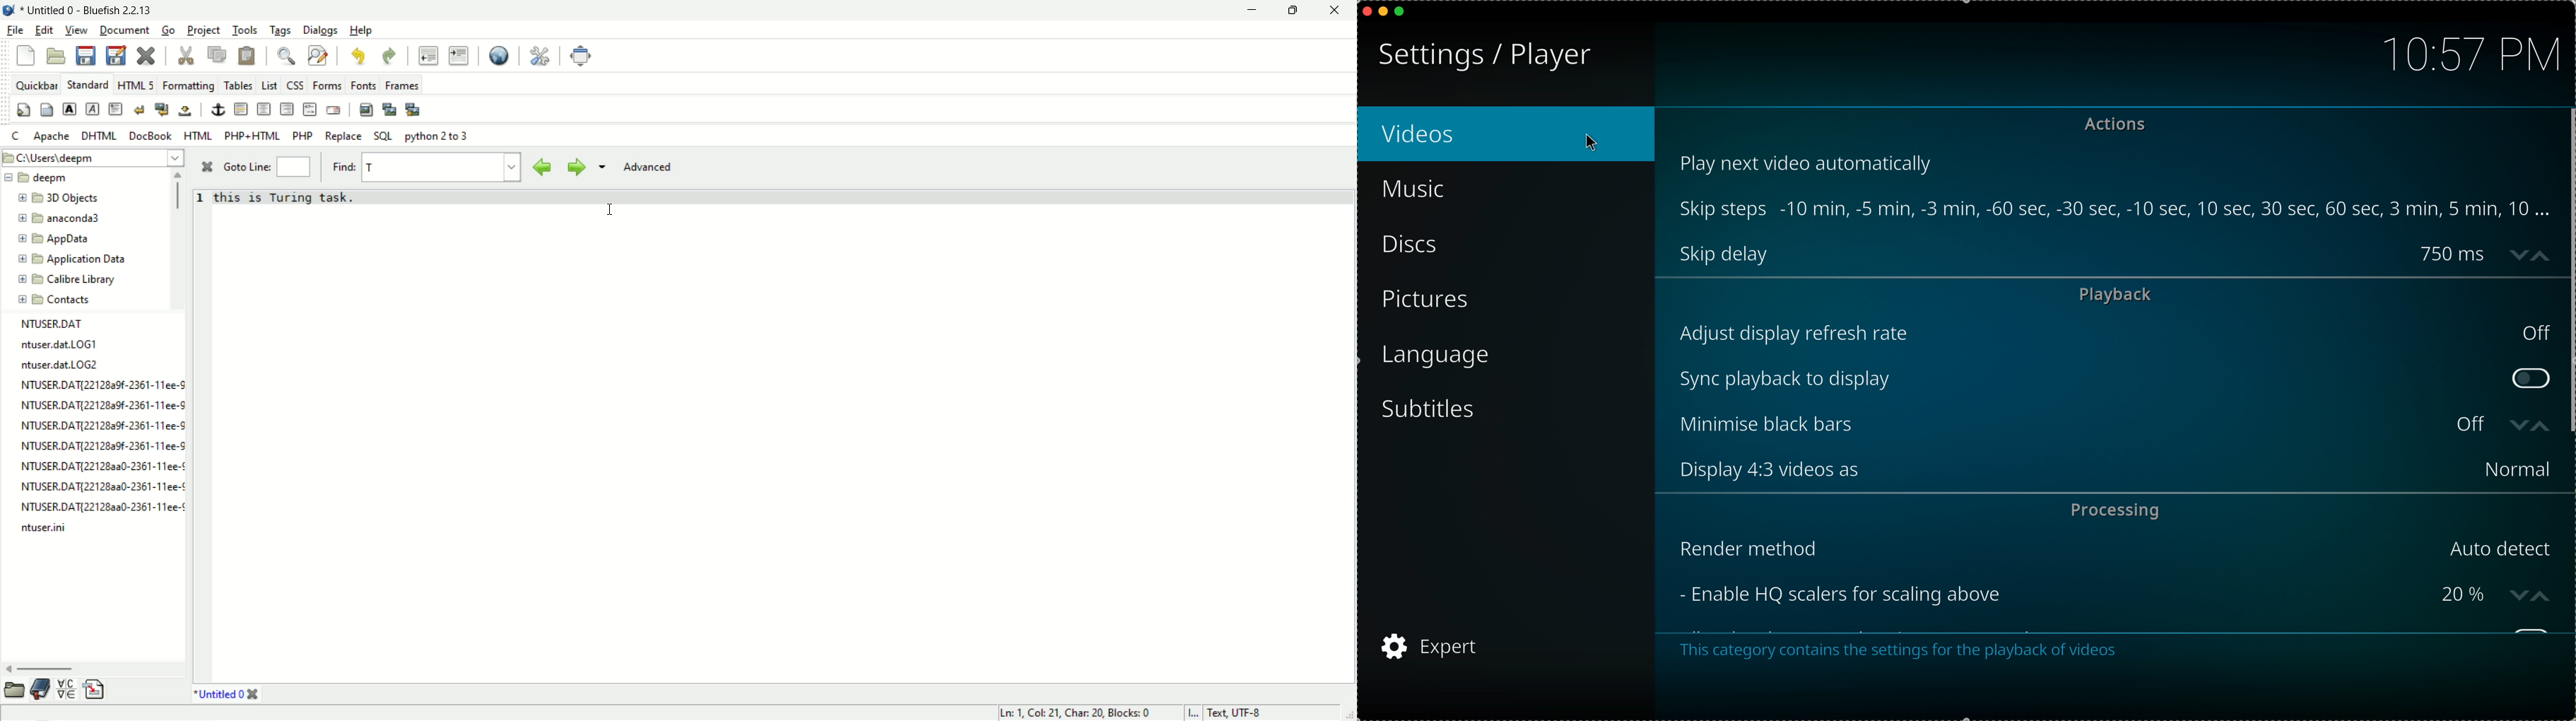 This screenshot has width=2576, height=728. What do you see at coordinates (2466, 52) in the screenshot?
I see `10:57 PM` at bounding box center [2466, 52].